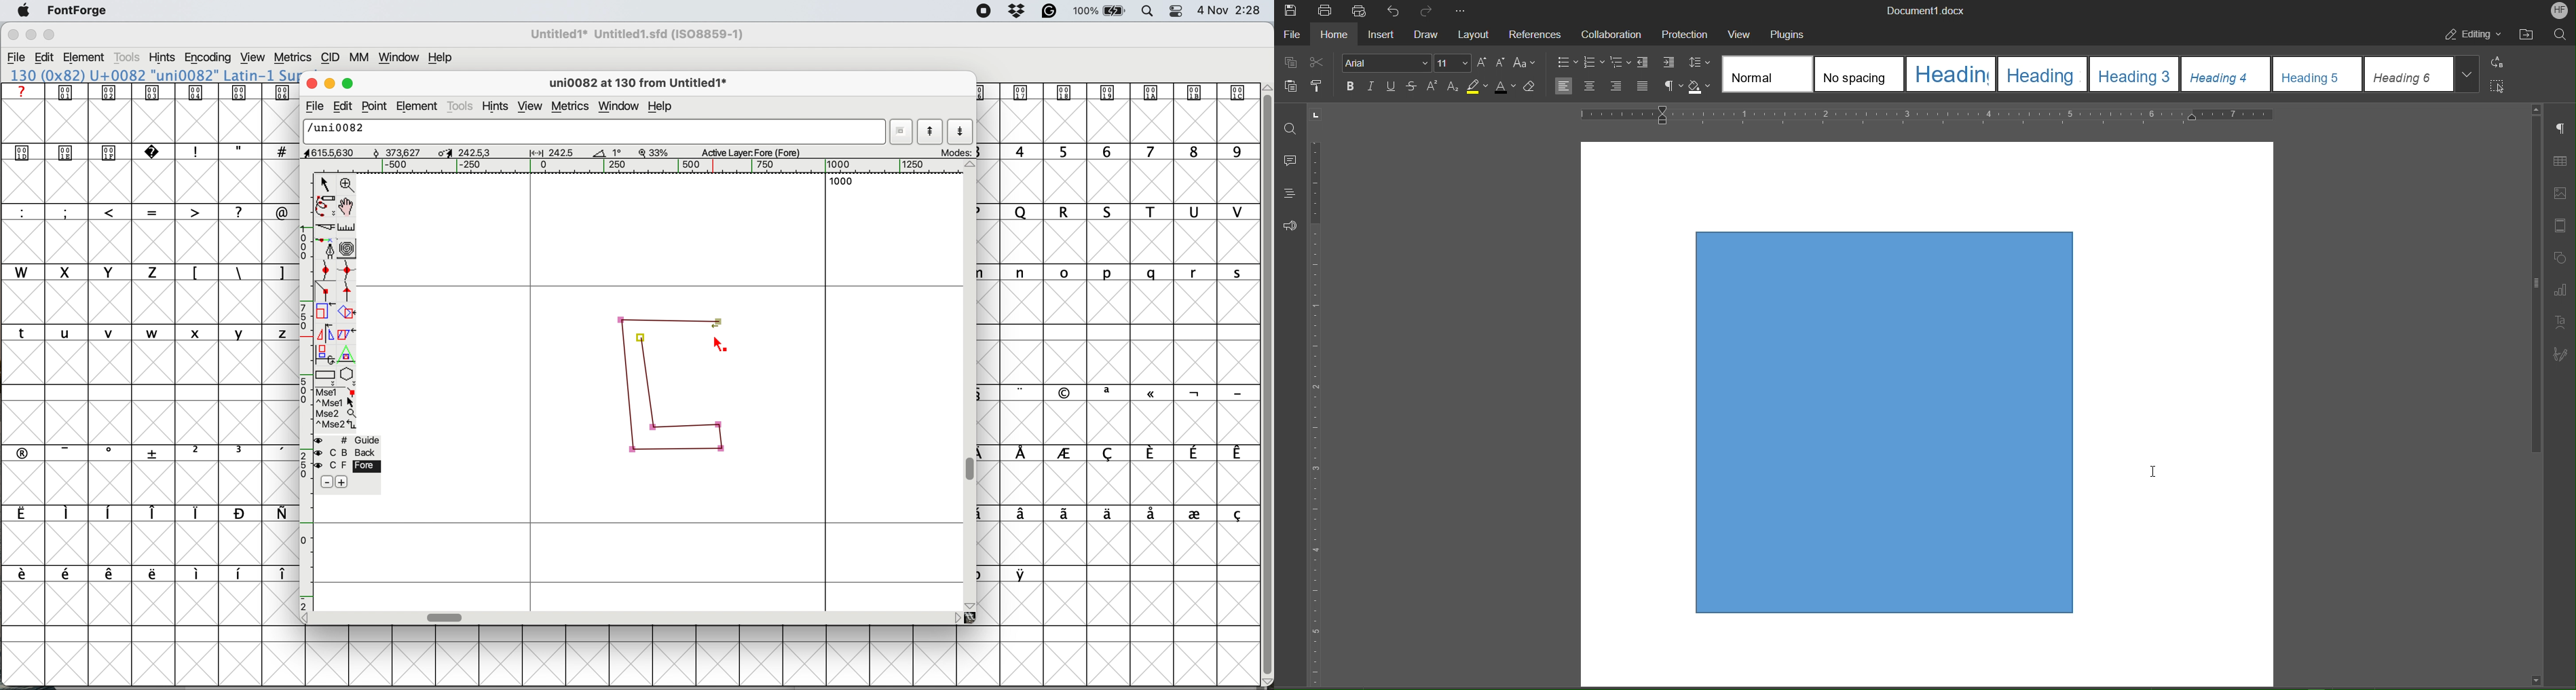  I want to click on Insert, so click(1380, 34).